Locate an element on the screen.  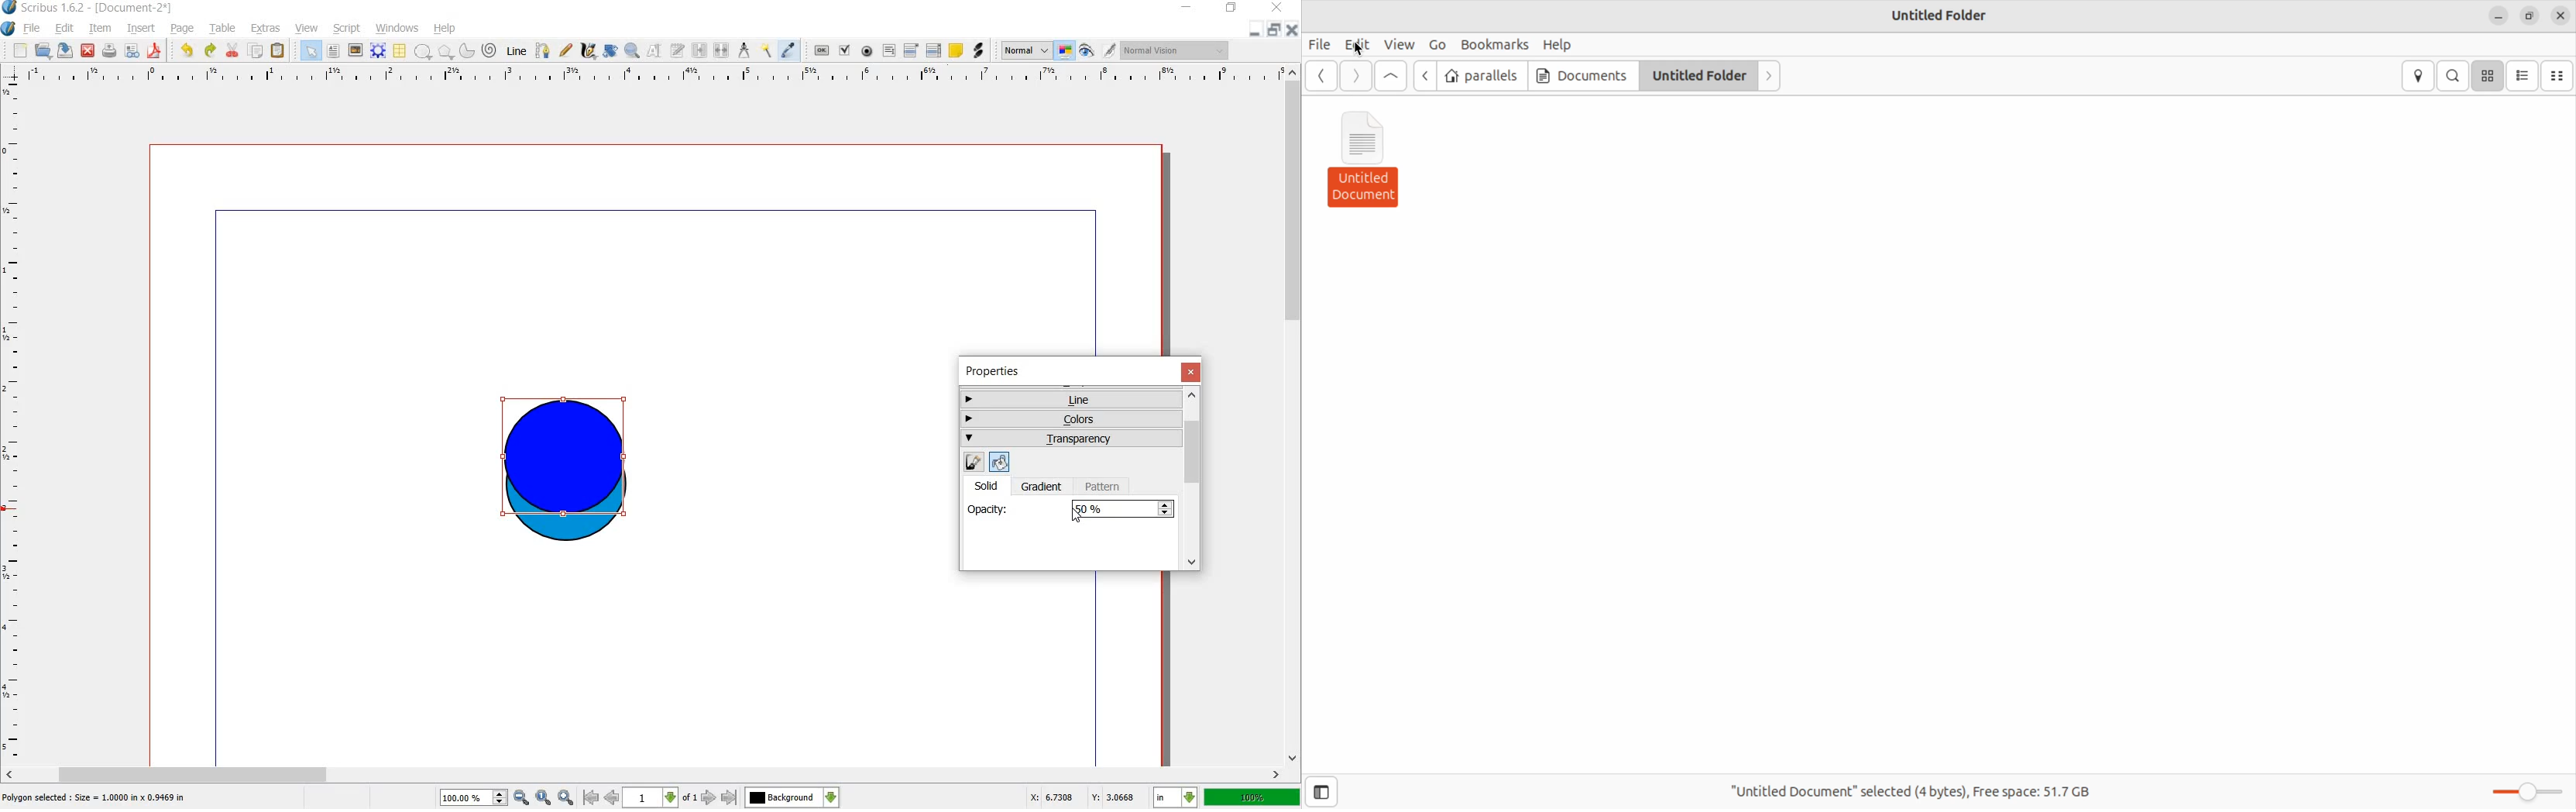
View is located at coordinates (1400, 44).